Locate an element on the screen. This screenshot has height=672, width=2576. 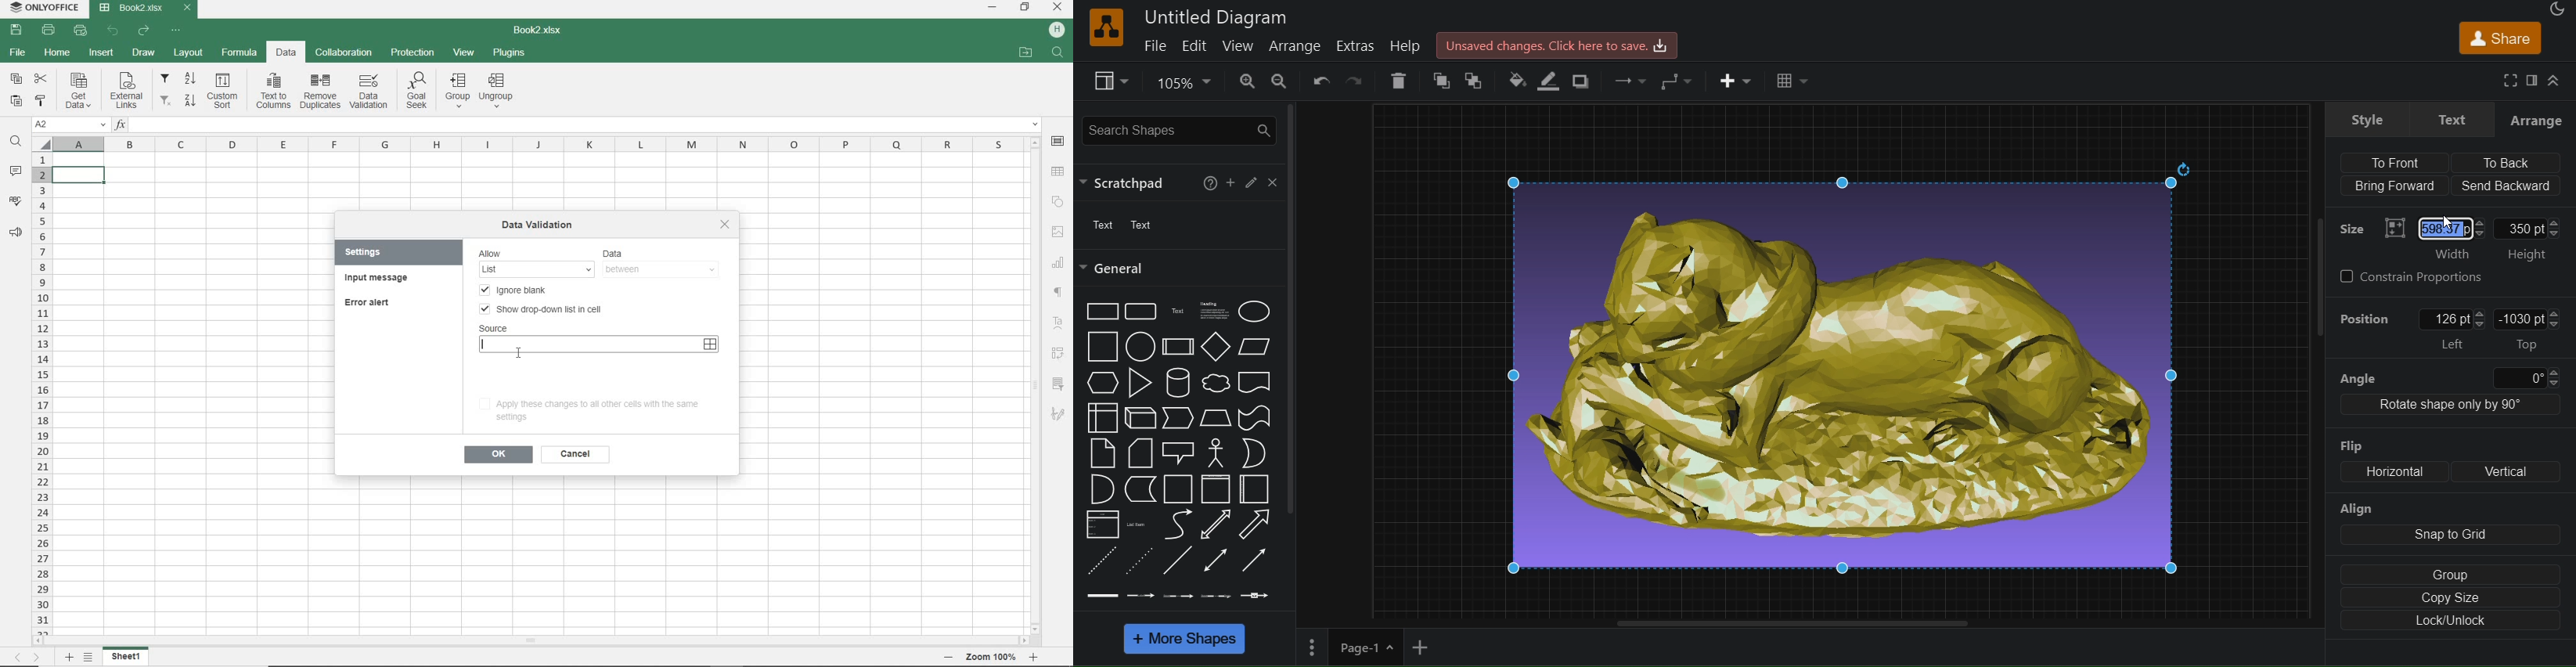
scrollbar is located at coordinates (1292, 311).